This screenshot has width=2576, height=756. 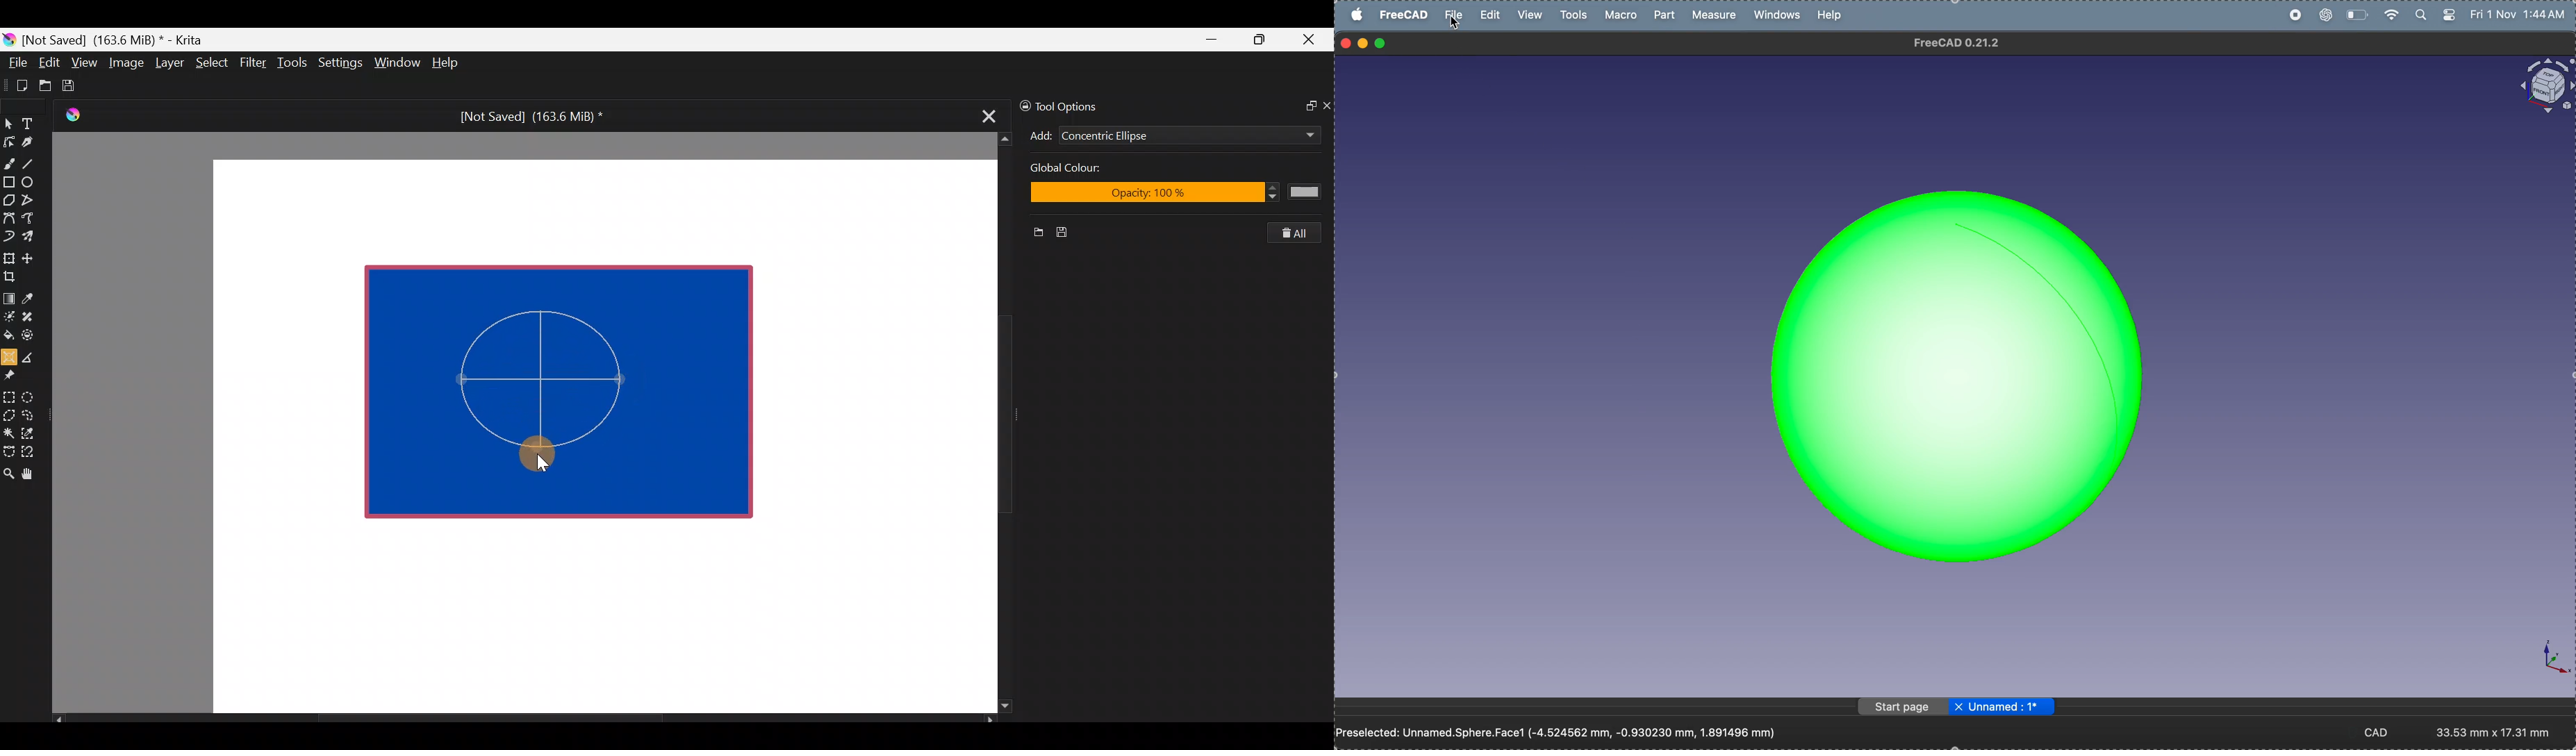 I want to click on [Not Saved] (163.6 MiB) * - Krita, so click(x=119, y=39).